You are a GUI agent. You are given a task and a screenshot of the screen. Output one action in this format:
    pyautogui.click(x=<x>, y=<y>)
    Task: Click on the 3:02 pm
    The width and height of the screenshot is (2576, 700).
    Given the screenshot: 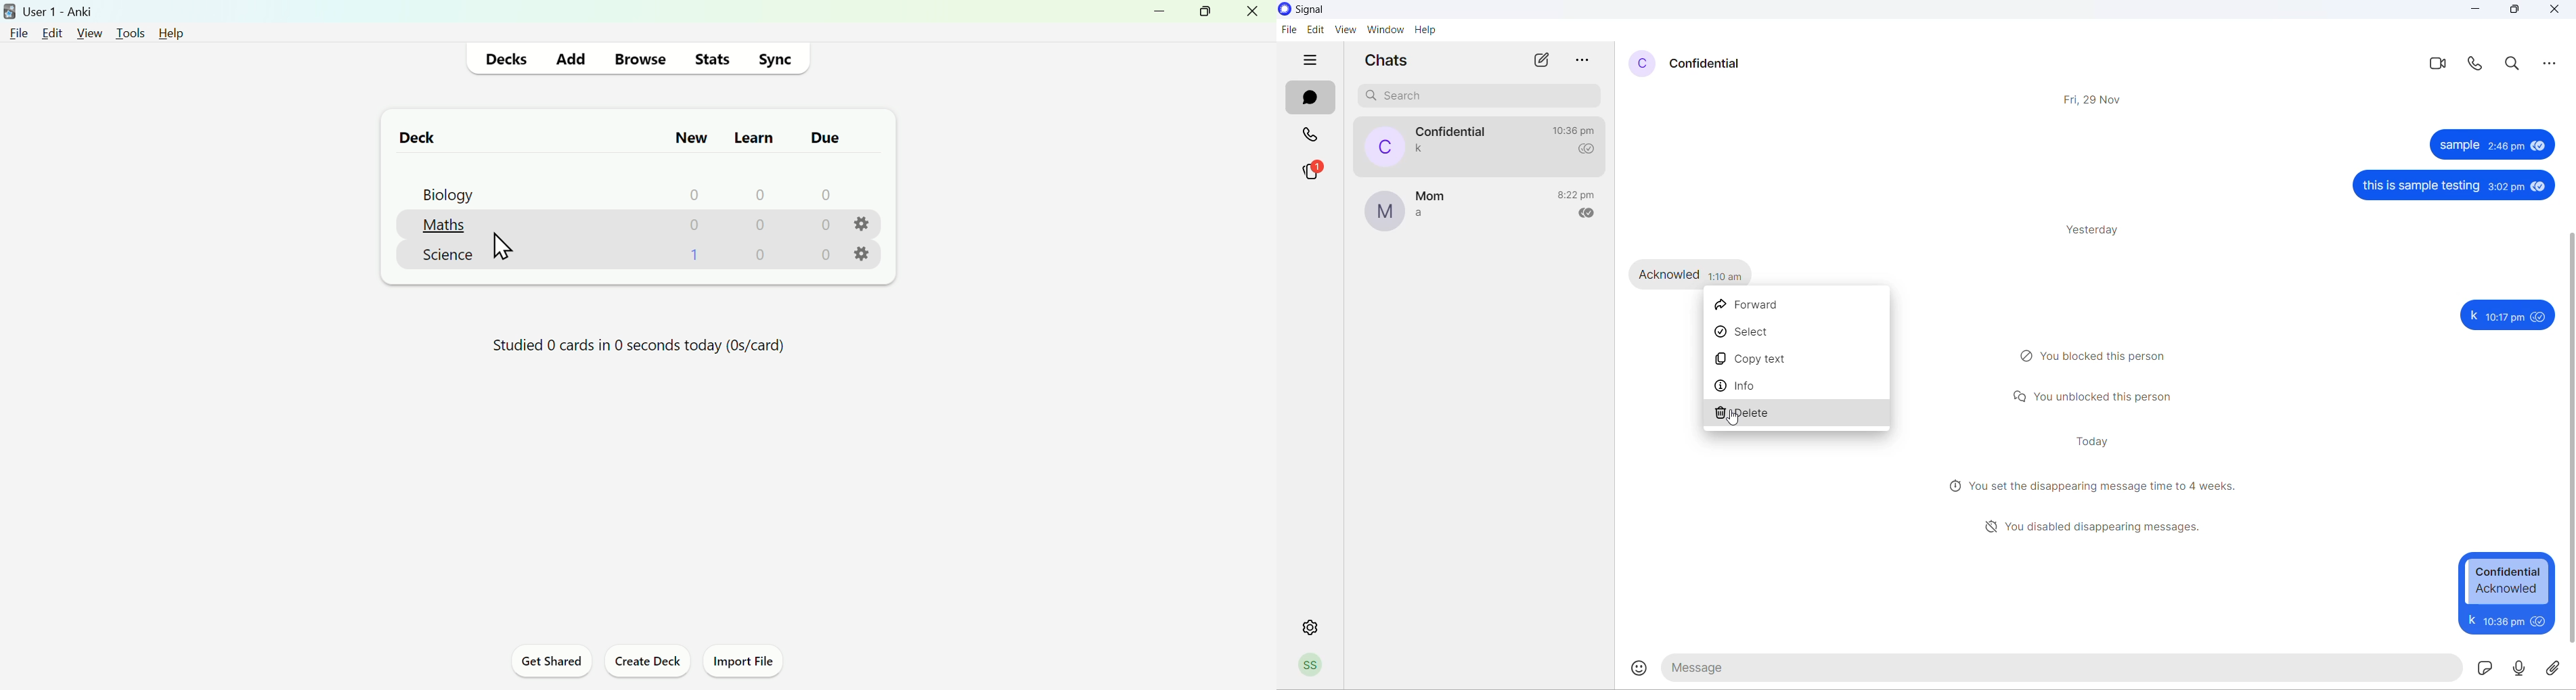 What is the action you would take?
    pyautogui.click(x=2506, y=188)
    